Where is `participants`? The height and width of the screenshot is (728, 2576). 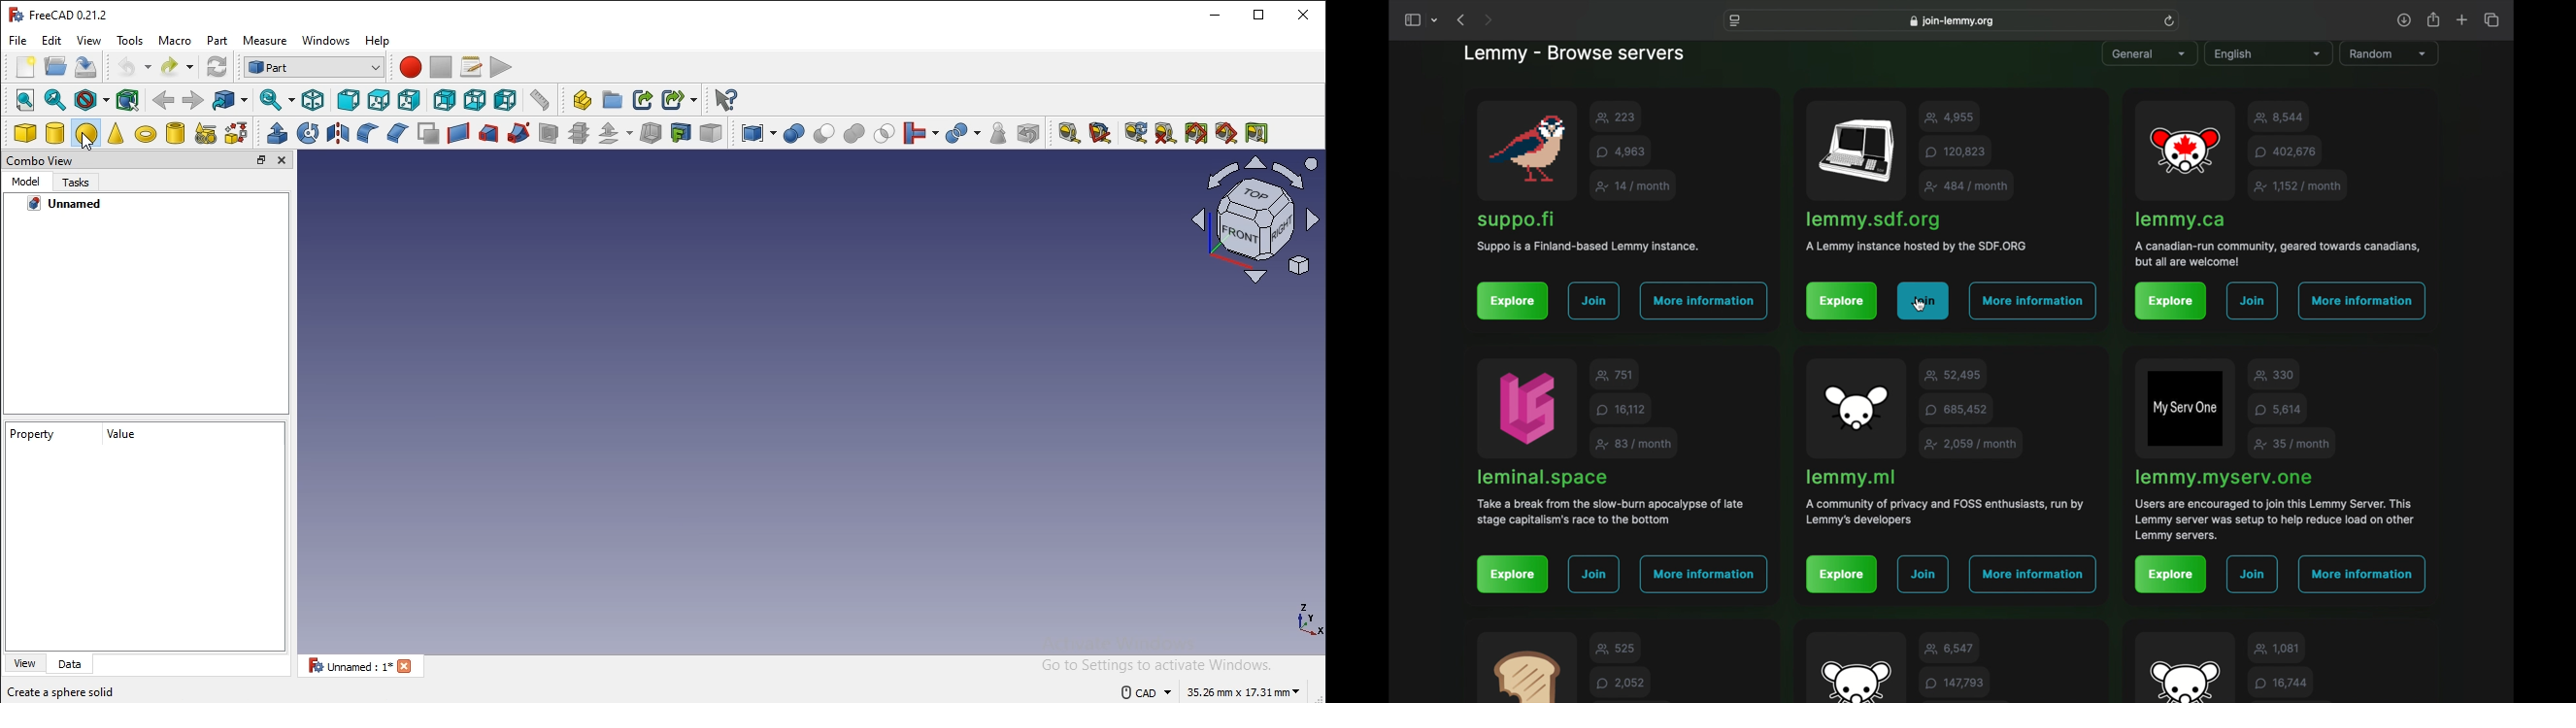 participants is located at coordinates (2280, 118).